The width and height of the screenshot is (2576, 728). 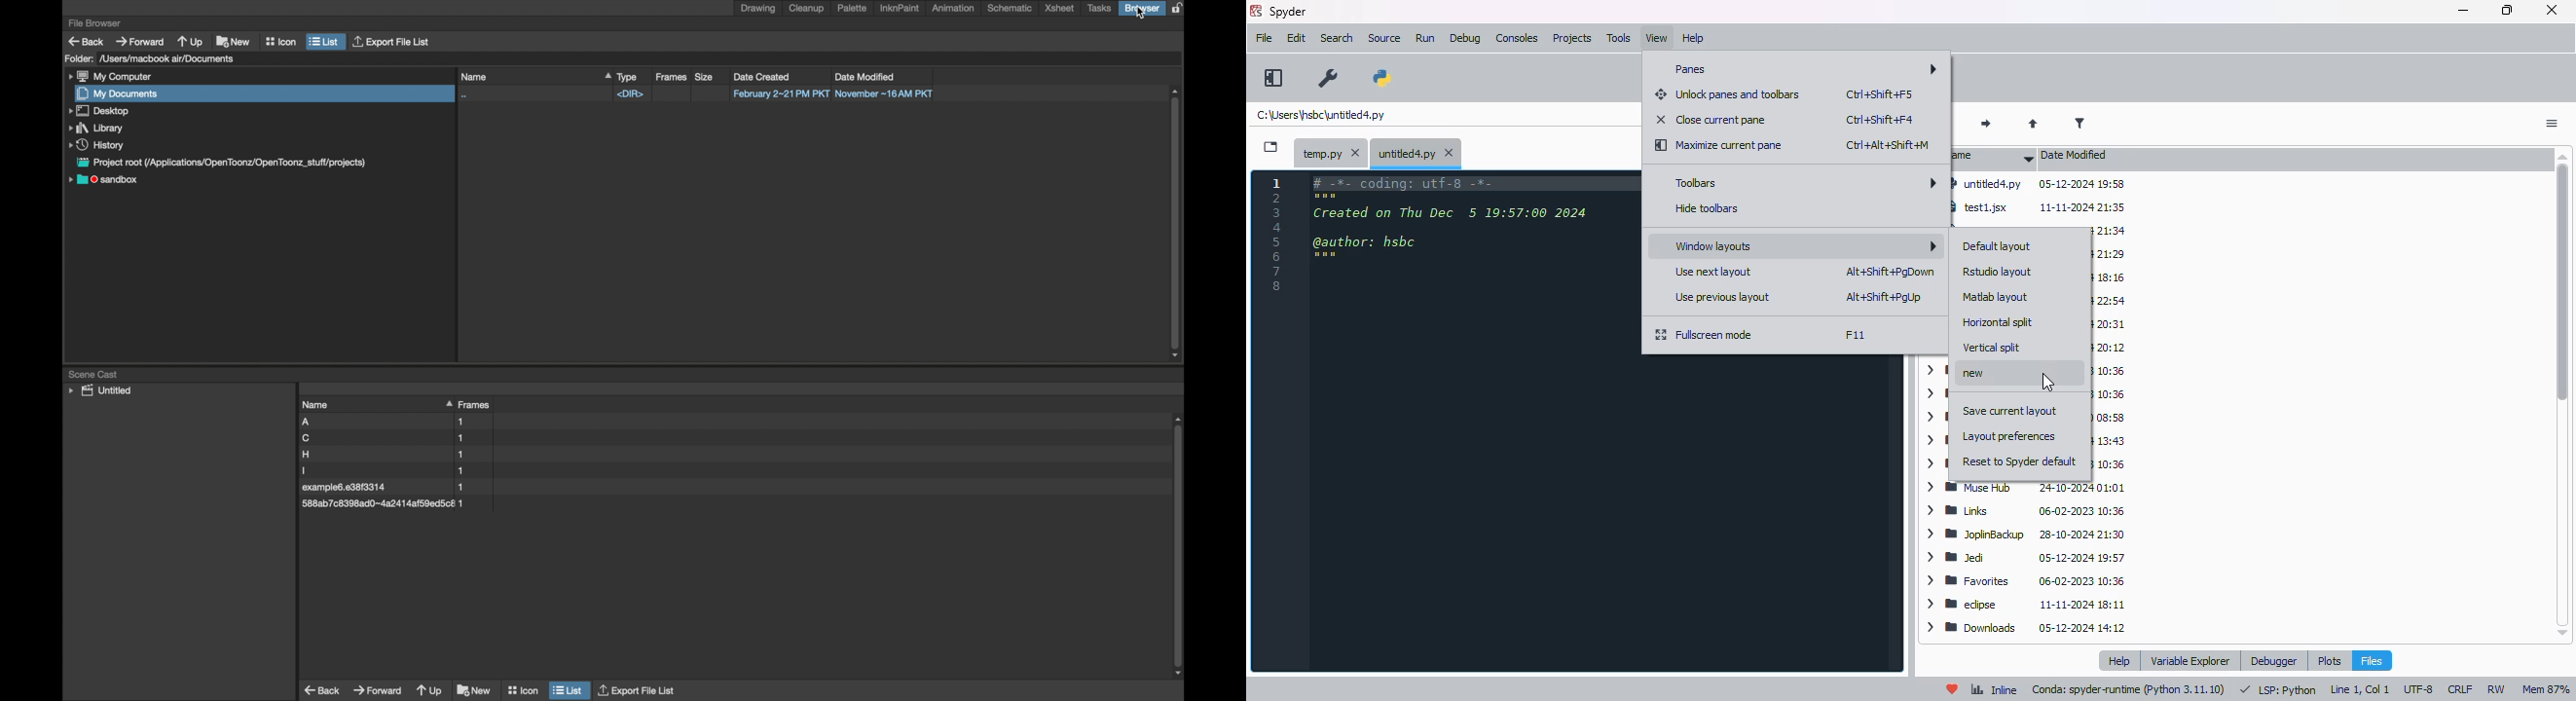 What do you see at coordinates (1988, 125) in the screenshot?
I see `next` at bounding box center [1988, 125].